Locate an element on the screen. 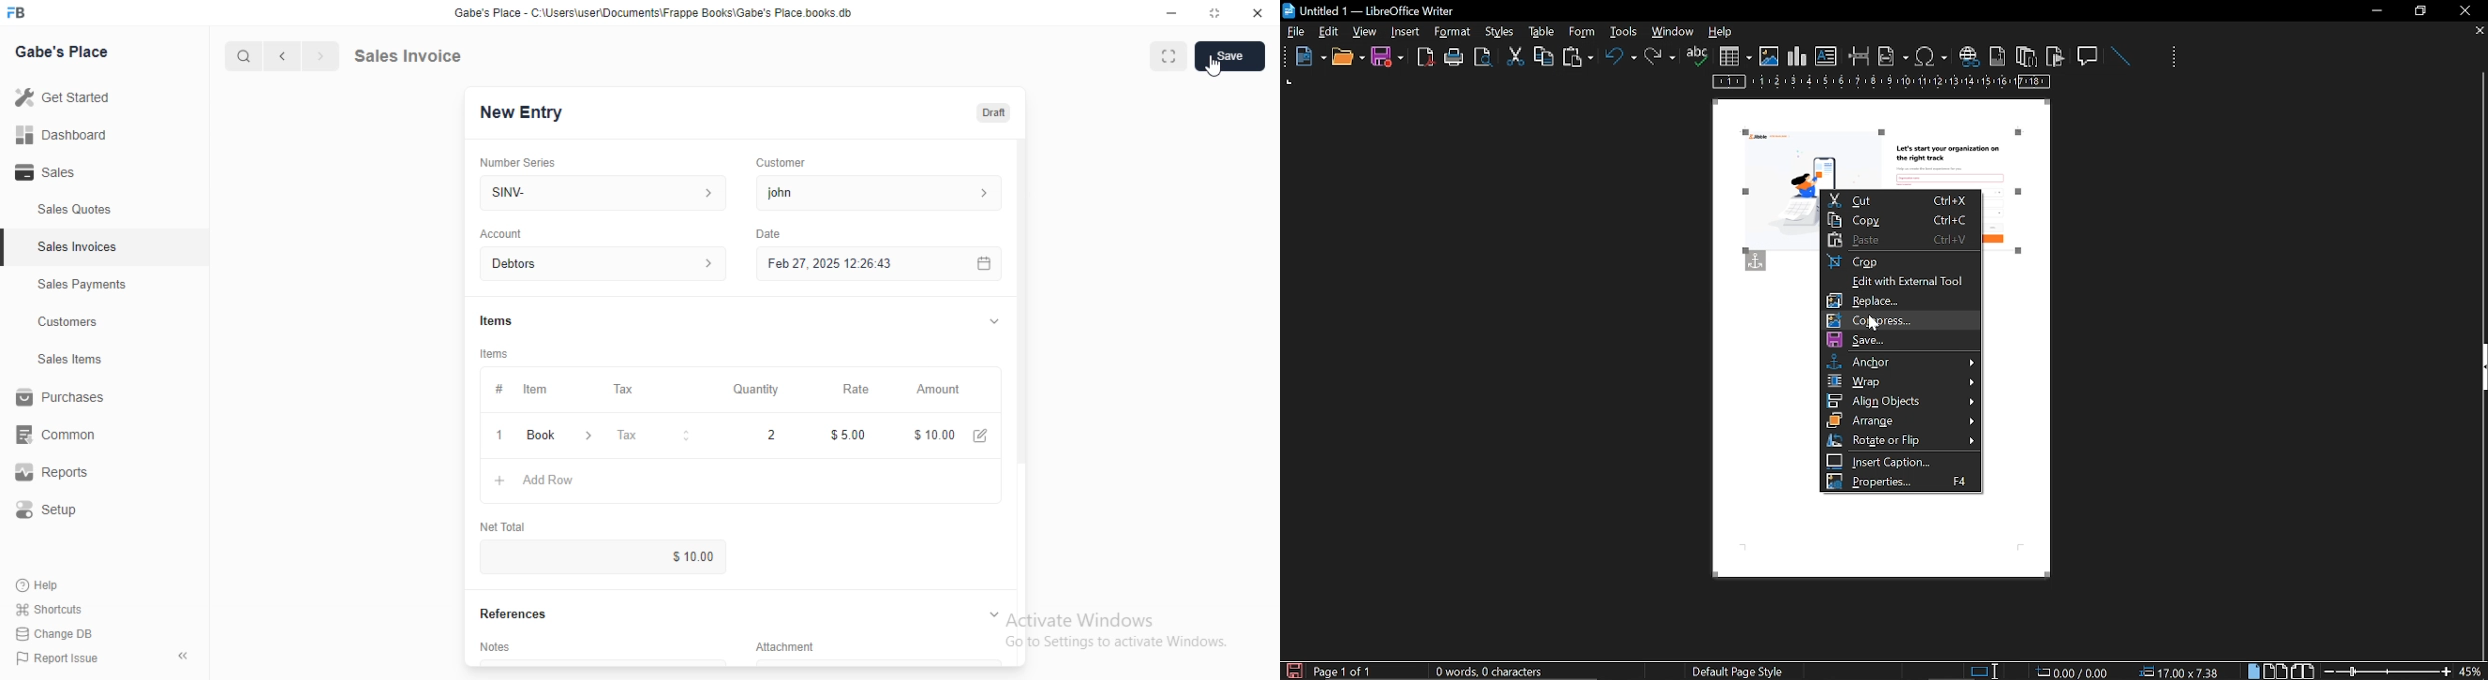 Image resolution: width=2492 pixels, height=700 pixels. collapse is located at coordinates (181, 653).